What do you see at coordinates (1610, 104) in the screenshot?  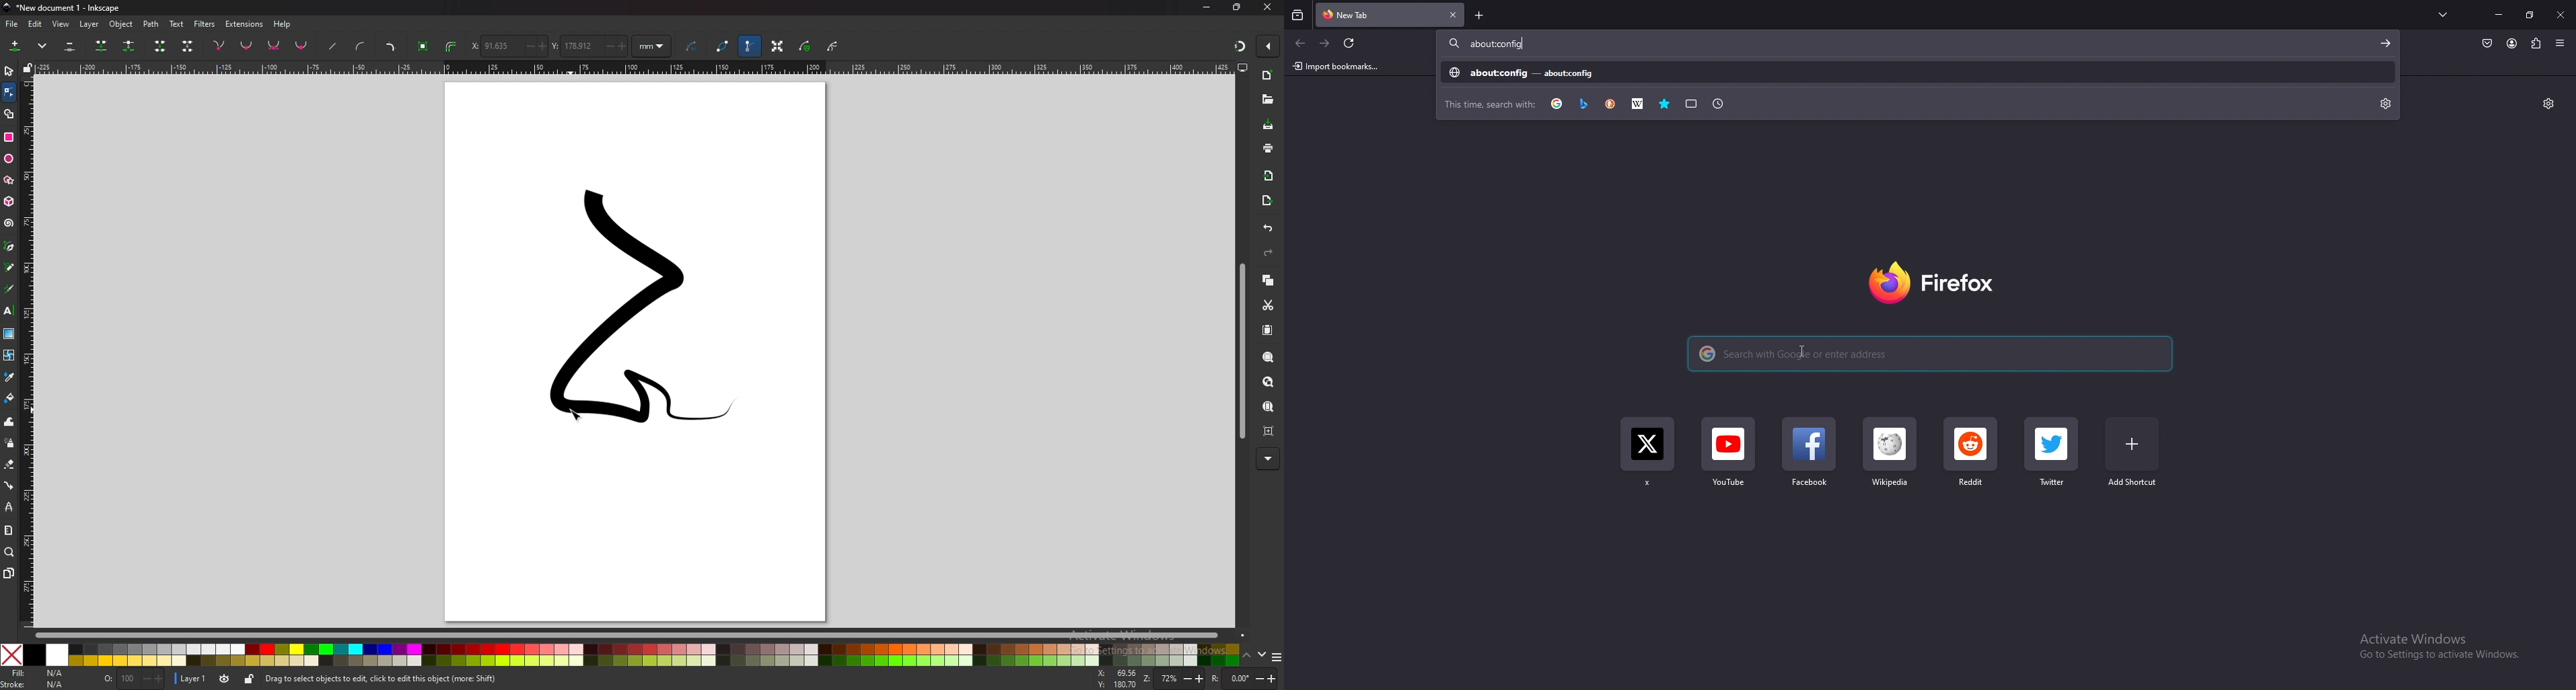 I see `duckduckgo` at bounding box center [1610, 104].